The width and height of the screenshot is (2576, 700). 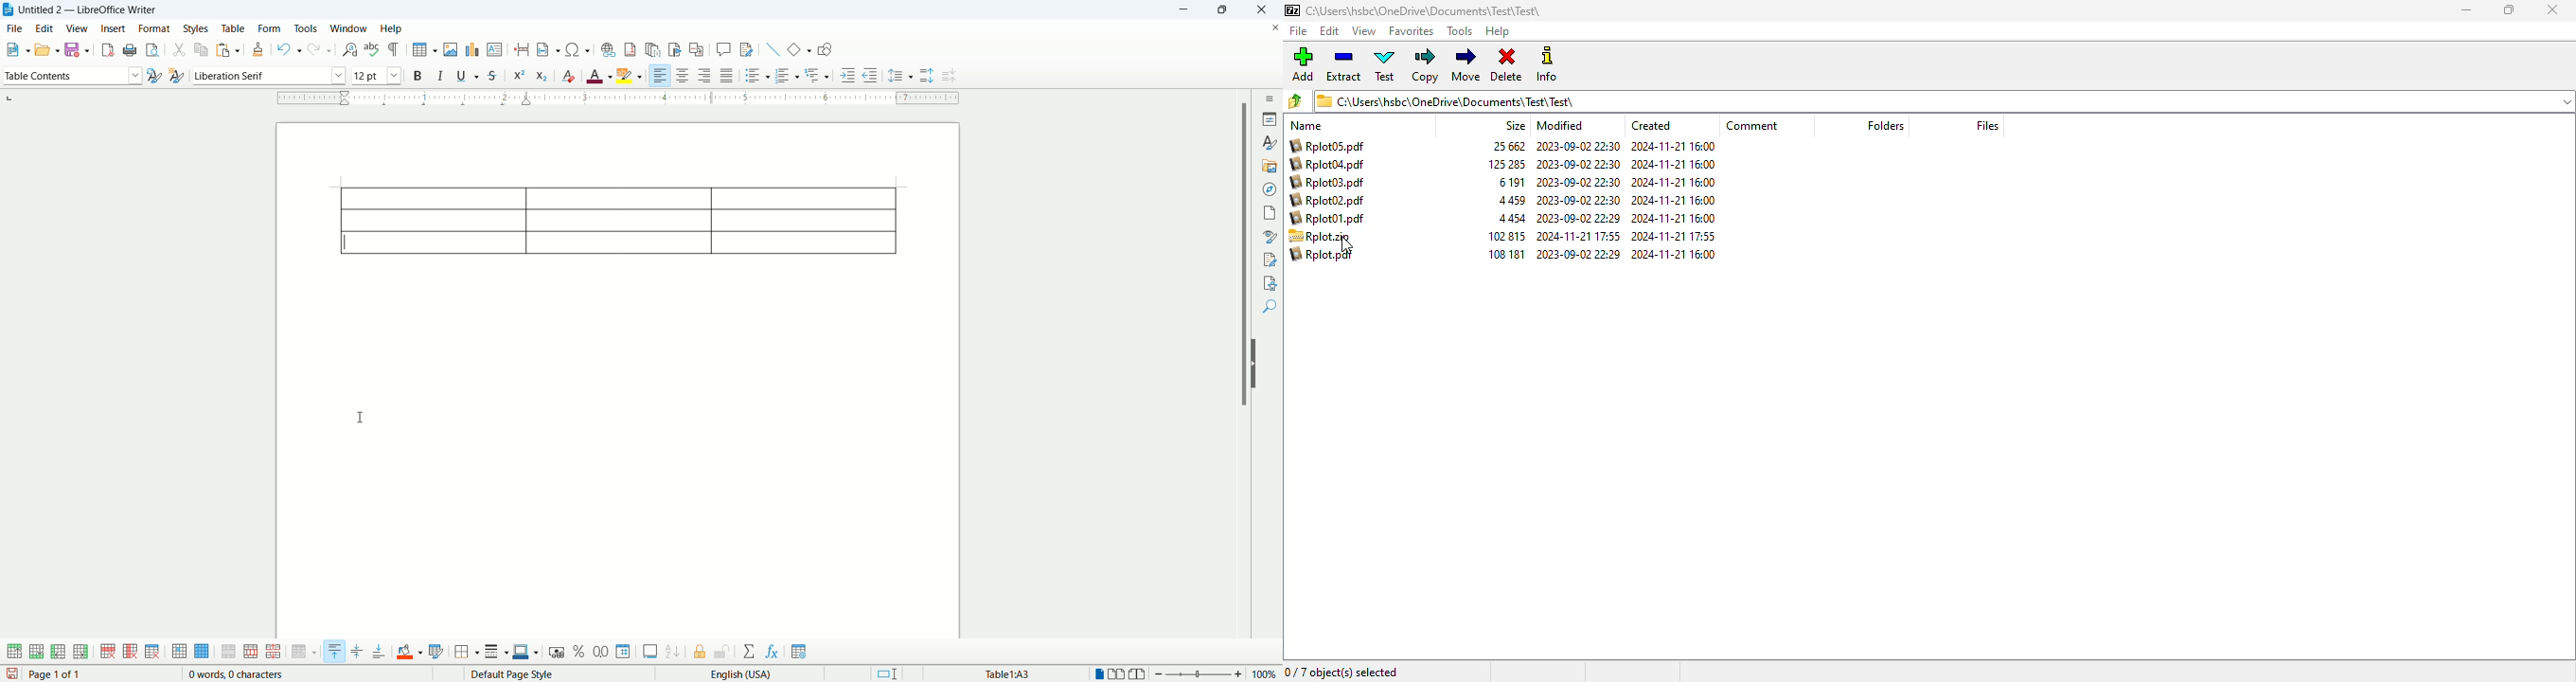 What do you see at coordinates (424, 50) in the screenshot?
I see `insert table` at bounding box center [424, 50].